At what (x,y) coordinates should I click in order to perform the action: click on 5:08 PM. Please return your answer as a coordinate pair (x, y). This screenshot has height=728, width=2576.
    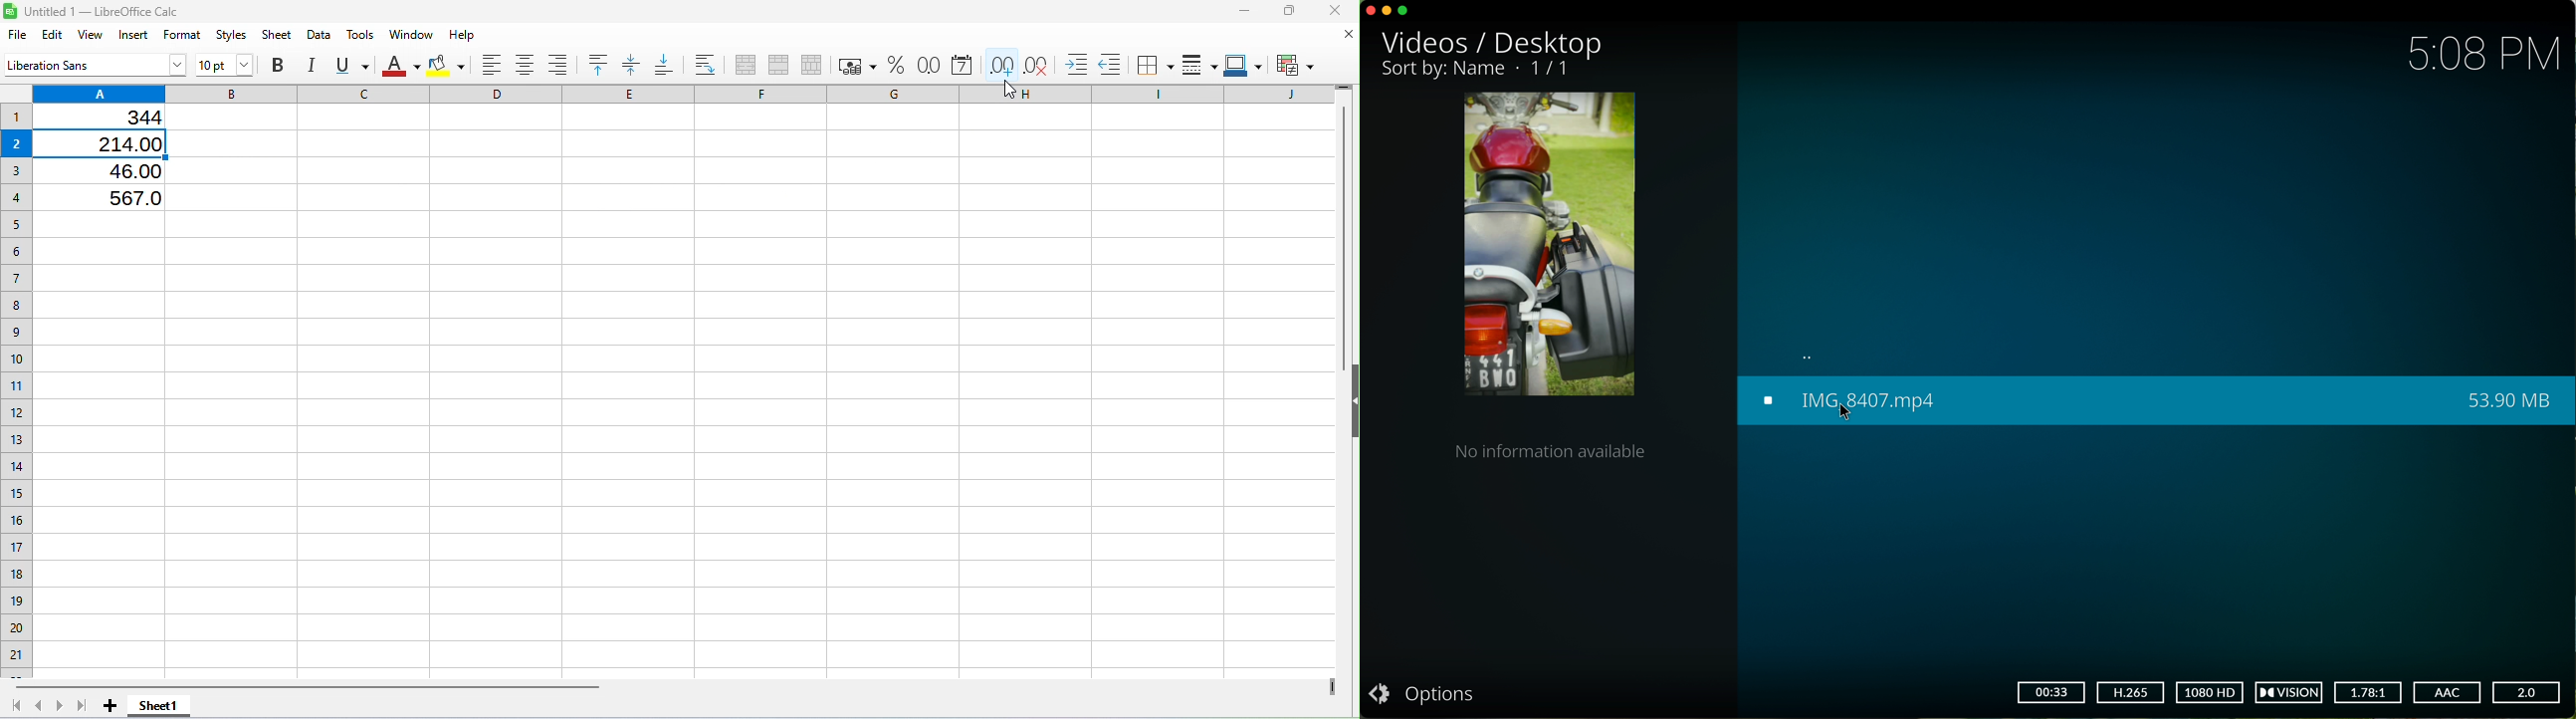
    Looking at the image, I should click on (2484, 55).